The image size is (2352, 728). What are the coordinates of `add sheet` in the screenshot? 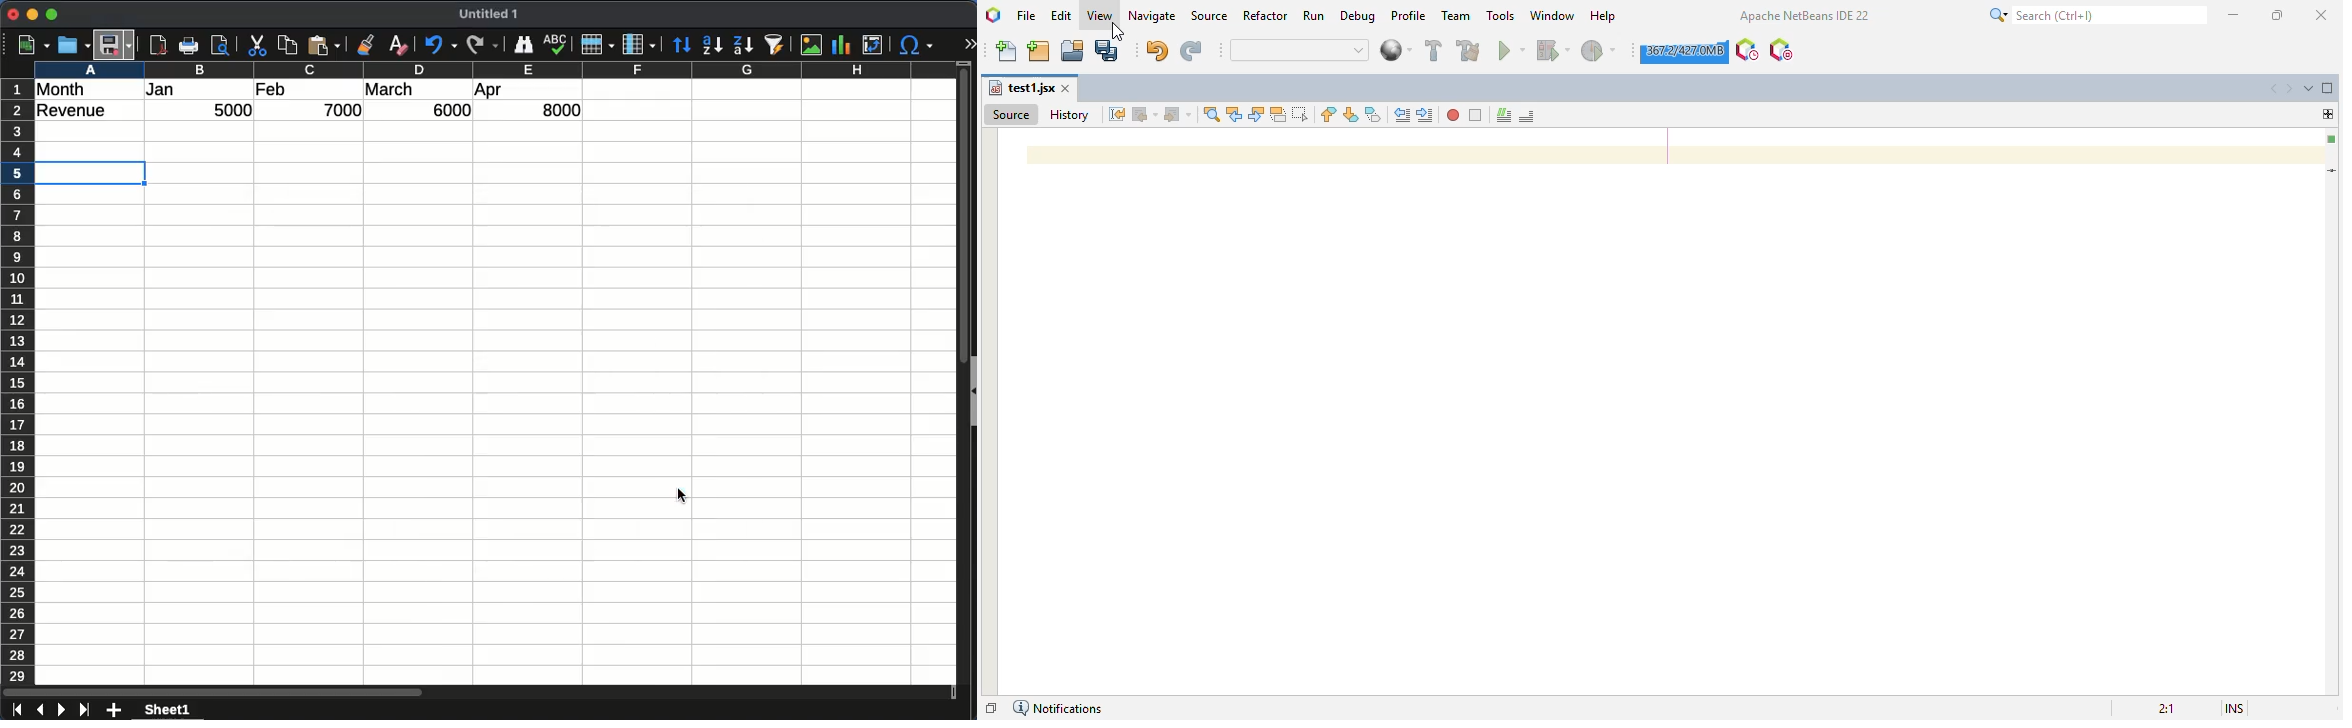 It's located at (115, 710).